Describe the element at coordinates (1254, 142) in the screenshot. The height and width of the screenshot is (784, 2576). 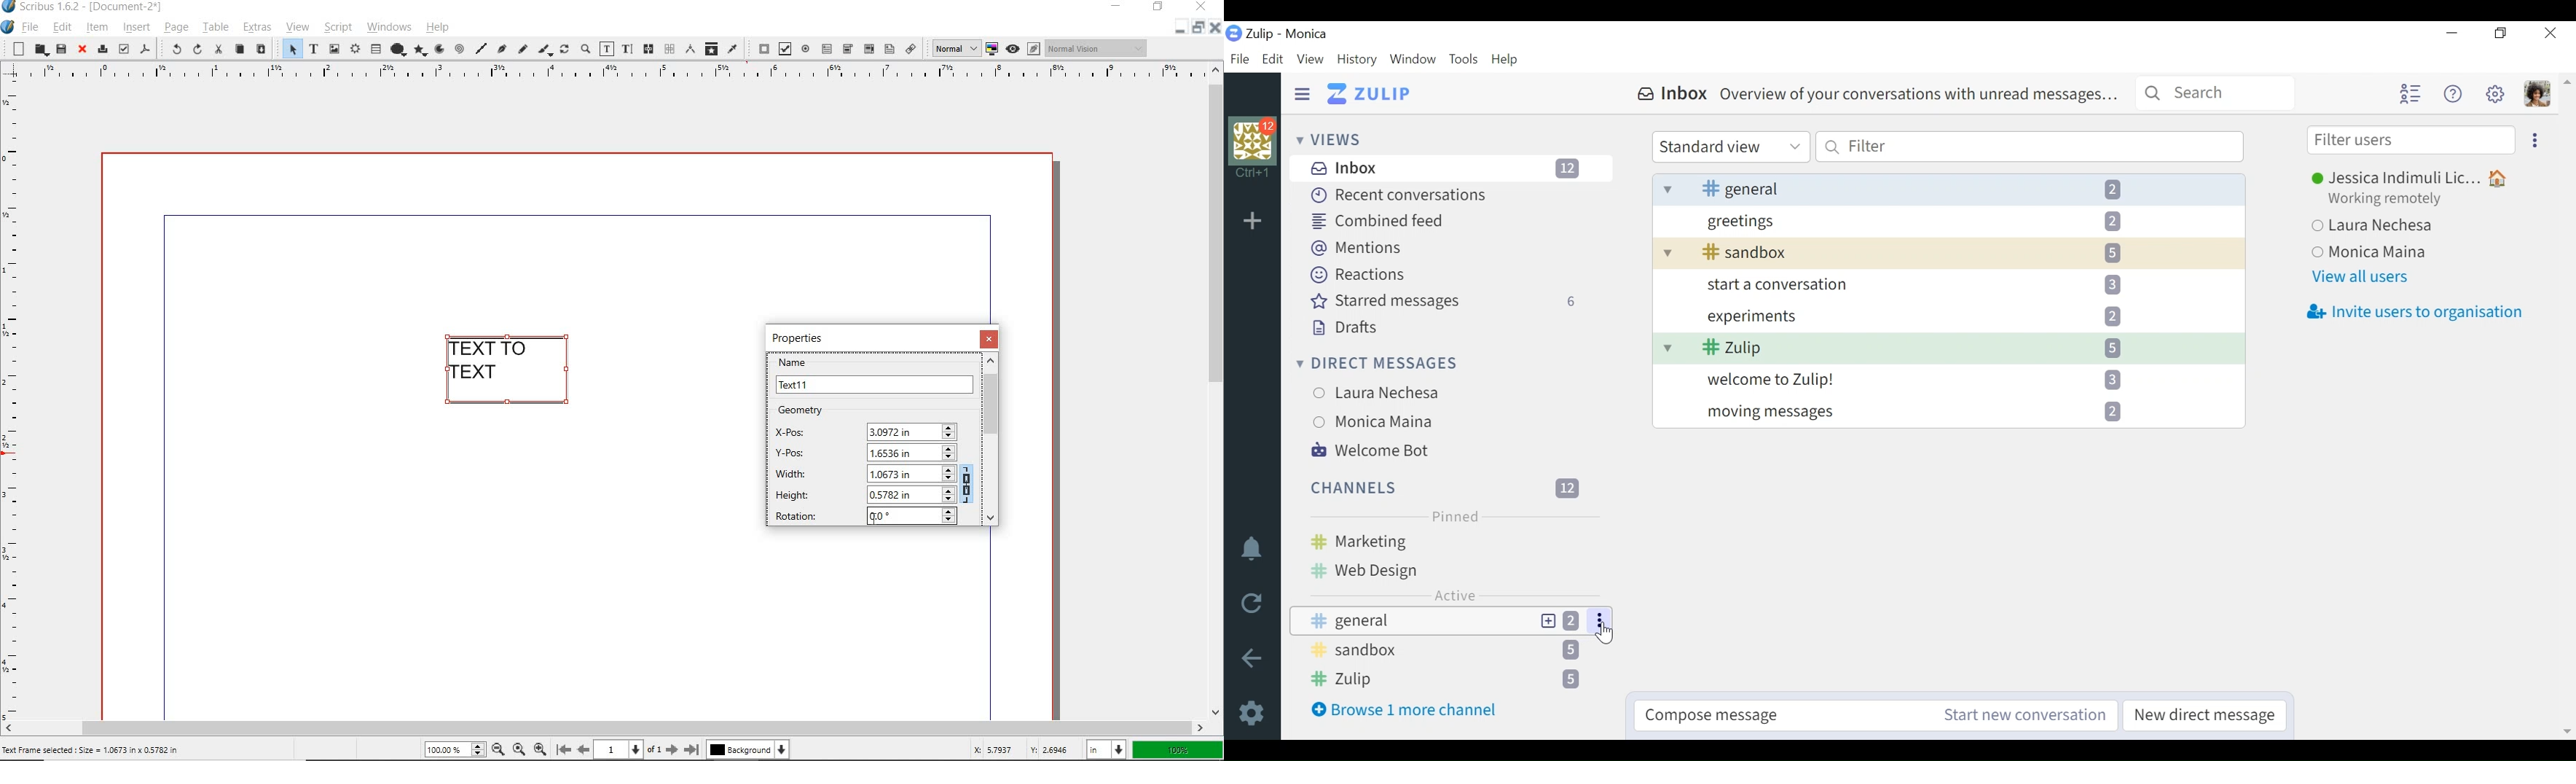
I see `Organisation Profile picture` at that location.